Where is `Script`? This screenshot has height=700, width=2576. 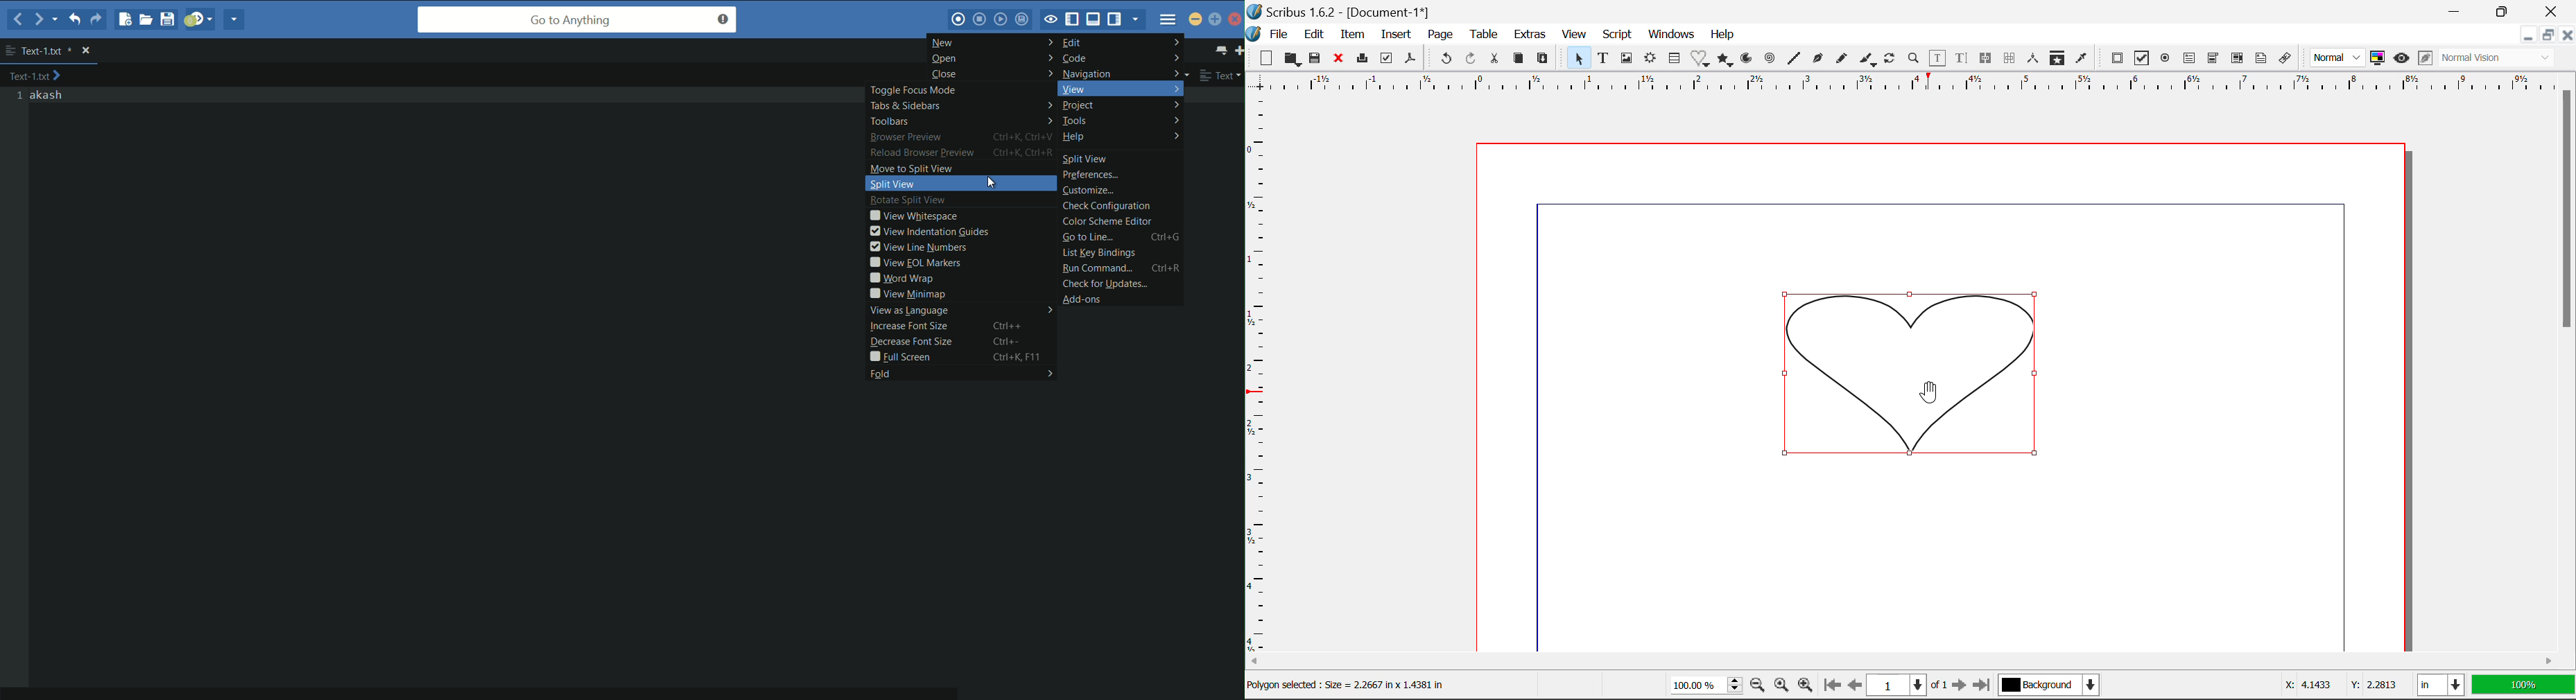
Script is located at coordinates (1616, 36).